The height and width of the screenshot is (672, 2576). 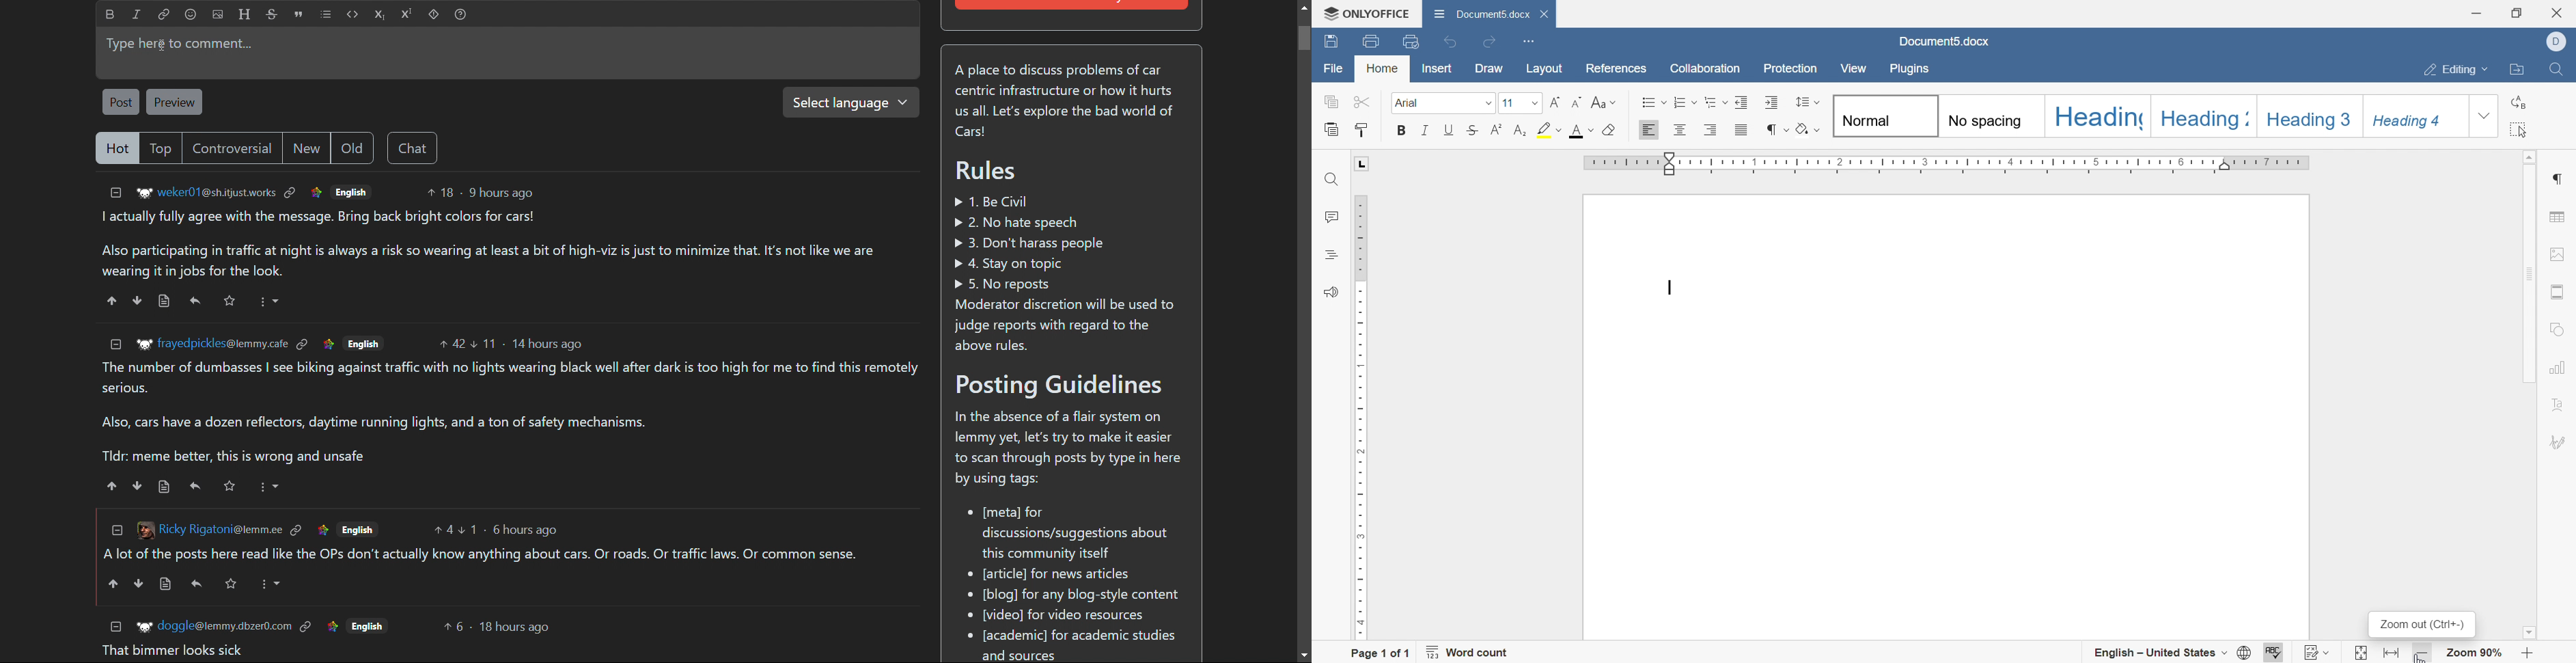 What do you see at coordinates (2515, 68) in the screenshot?
I see `open file location` at bounding box center [2515, 68].